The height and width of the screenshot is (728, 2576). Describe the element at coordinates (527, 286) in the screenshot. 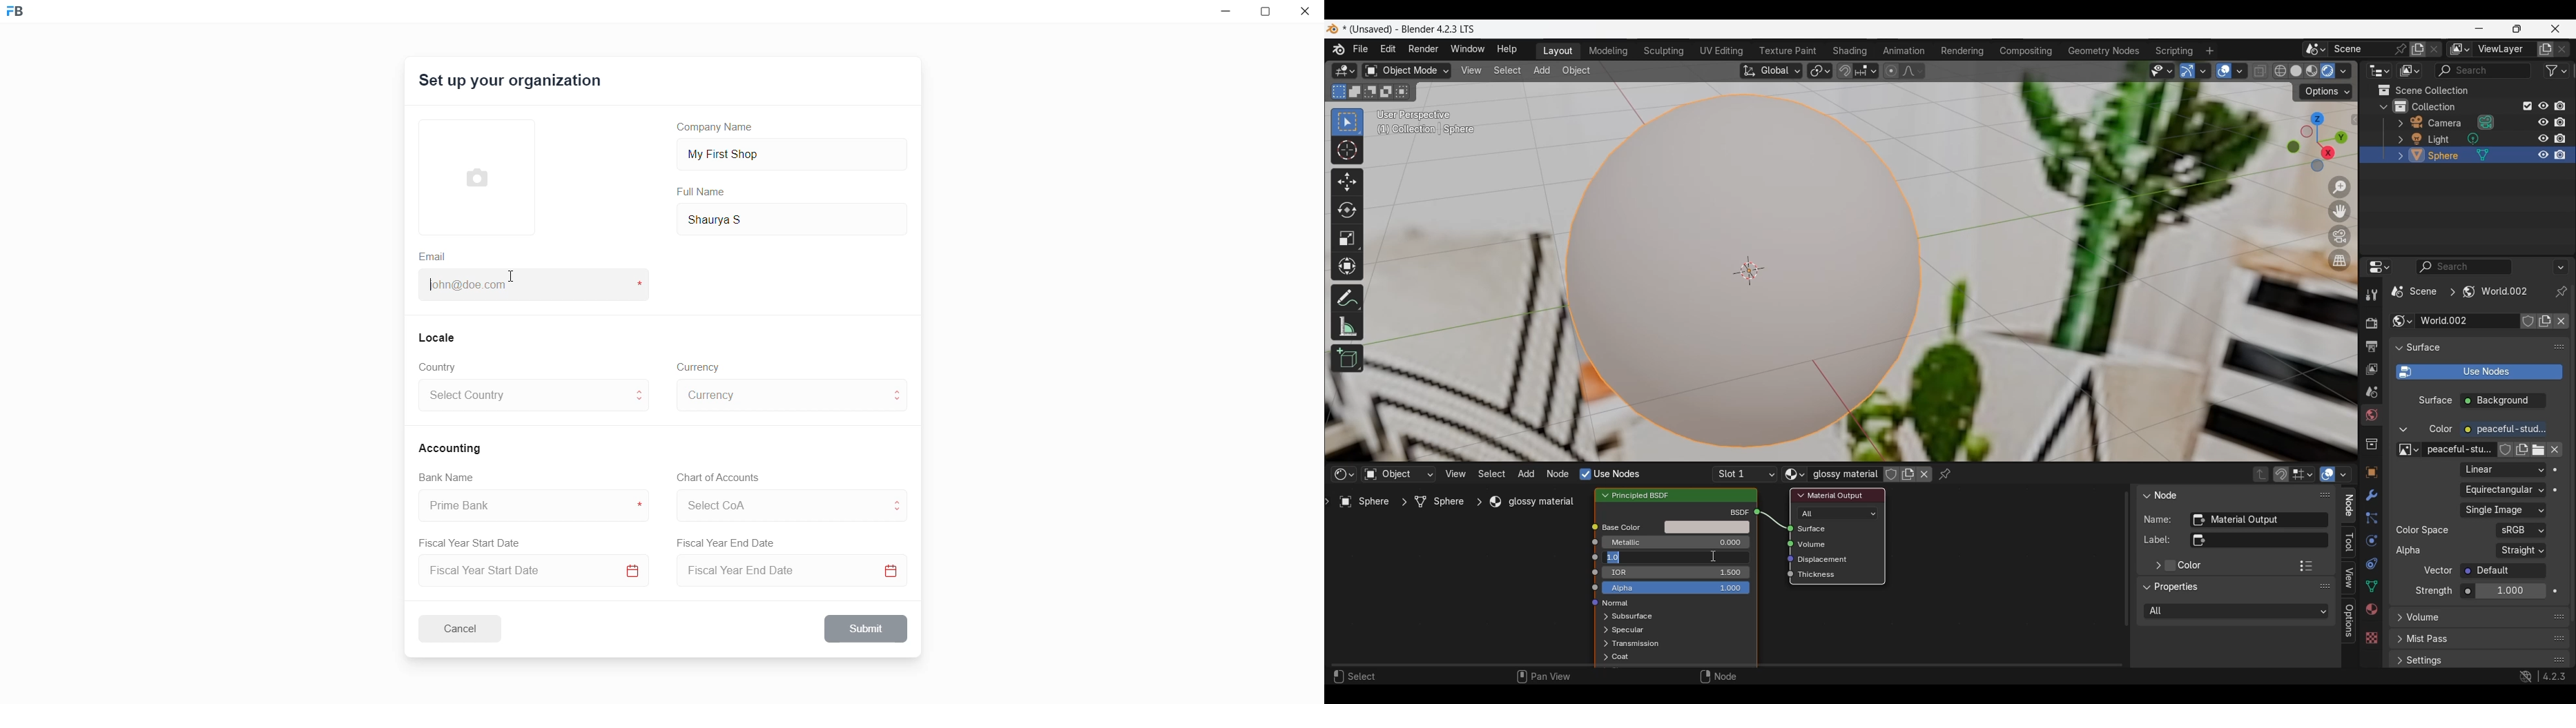

I see `email id input box` at that location.